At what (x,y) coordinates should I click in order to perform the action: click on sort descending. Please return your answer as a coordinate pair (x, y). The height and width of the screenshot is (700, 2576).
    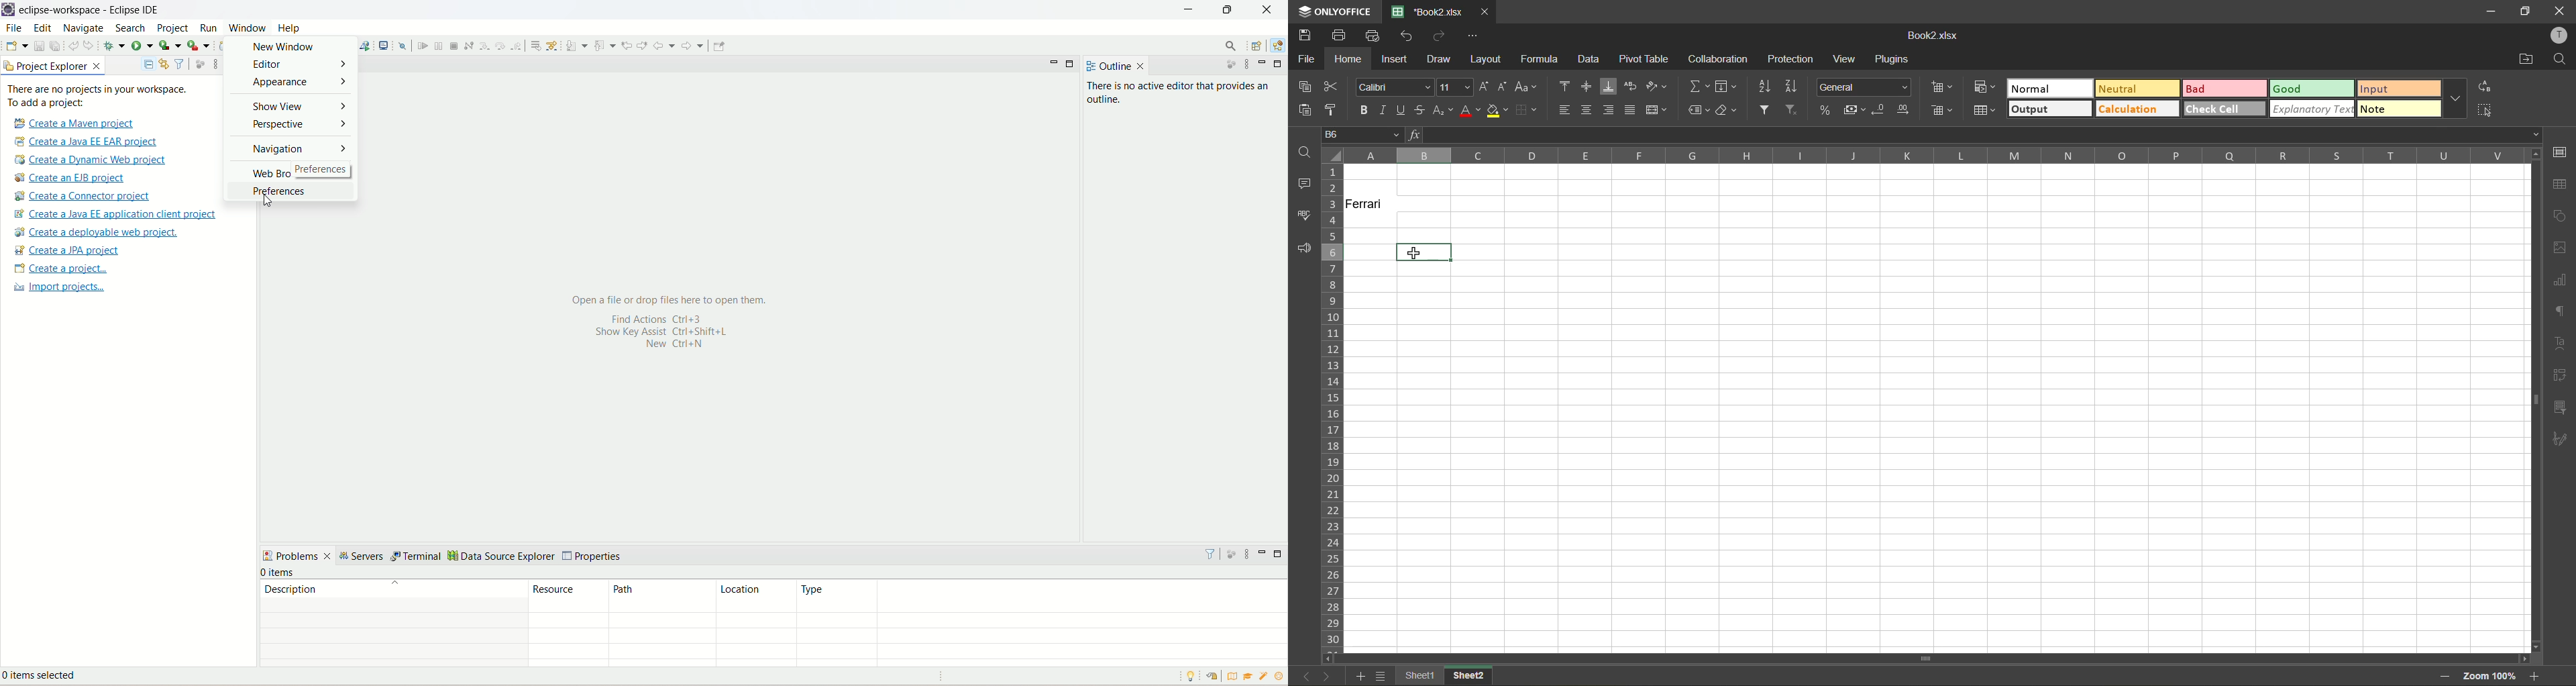
    Looking at the image, I should click on (1794, 87).